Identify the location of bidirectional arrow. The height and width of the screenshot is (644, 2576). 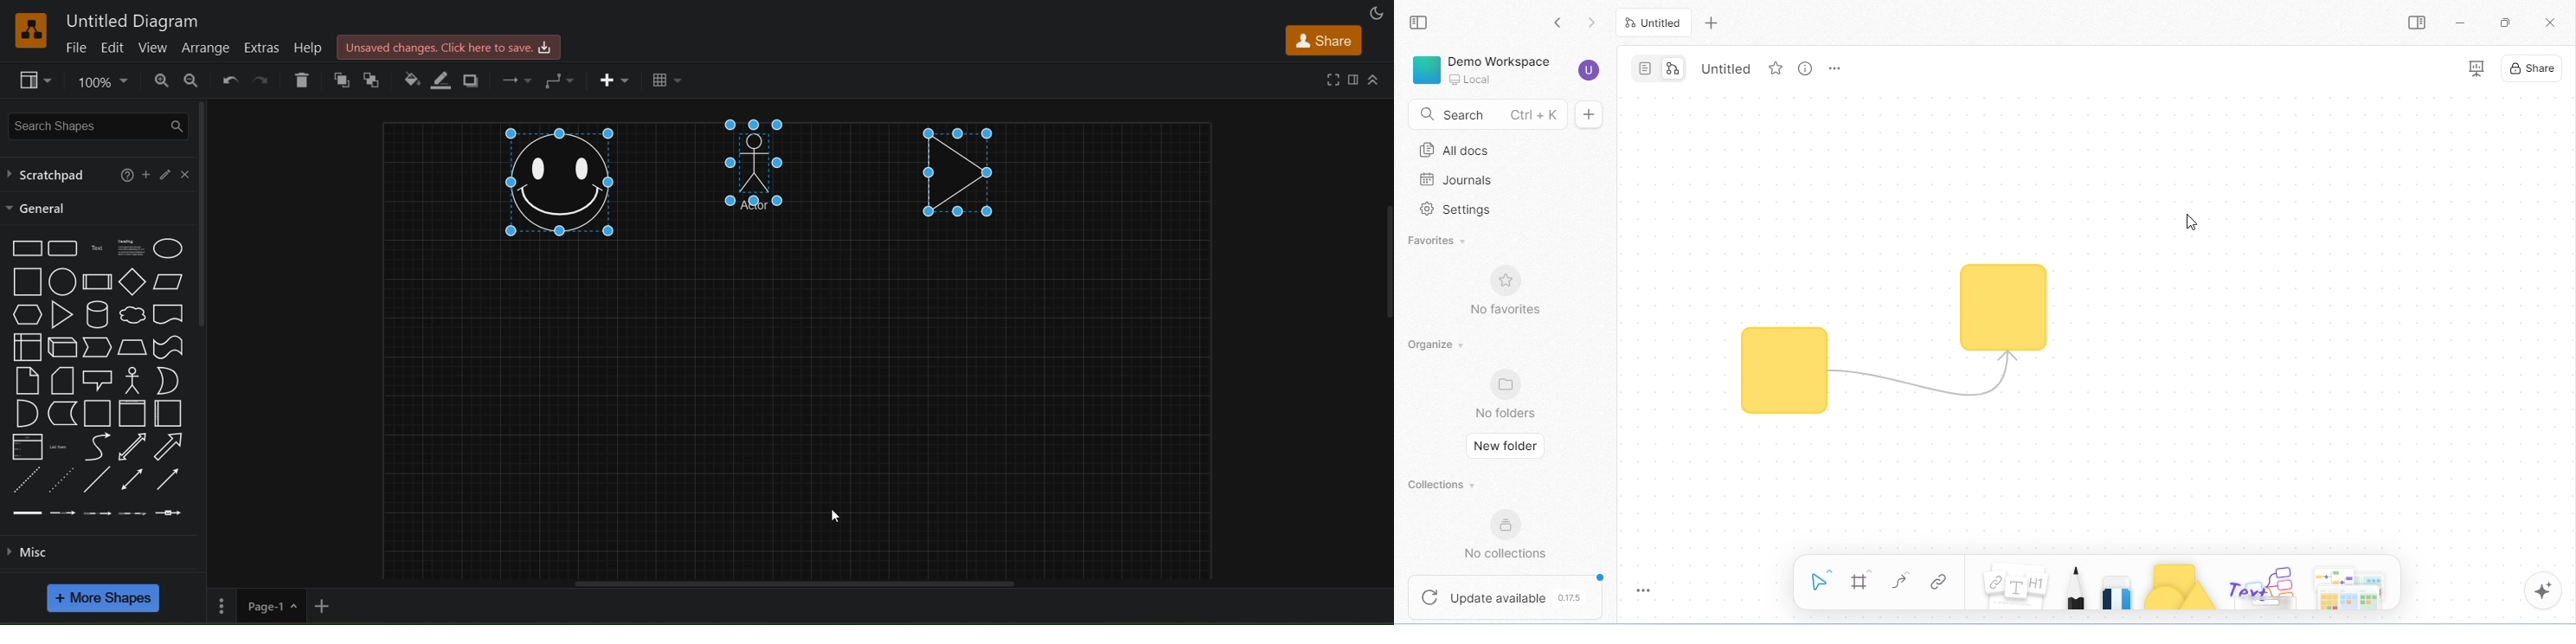
(133, 445).